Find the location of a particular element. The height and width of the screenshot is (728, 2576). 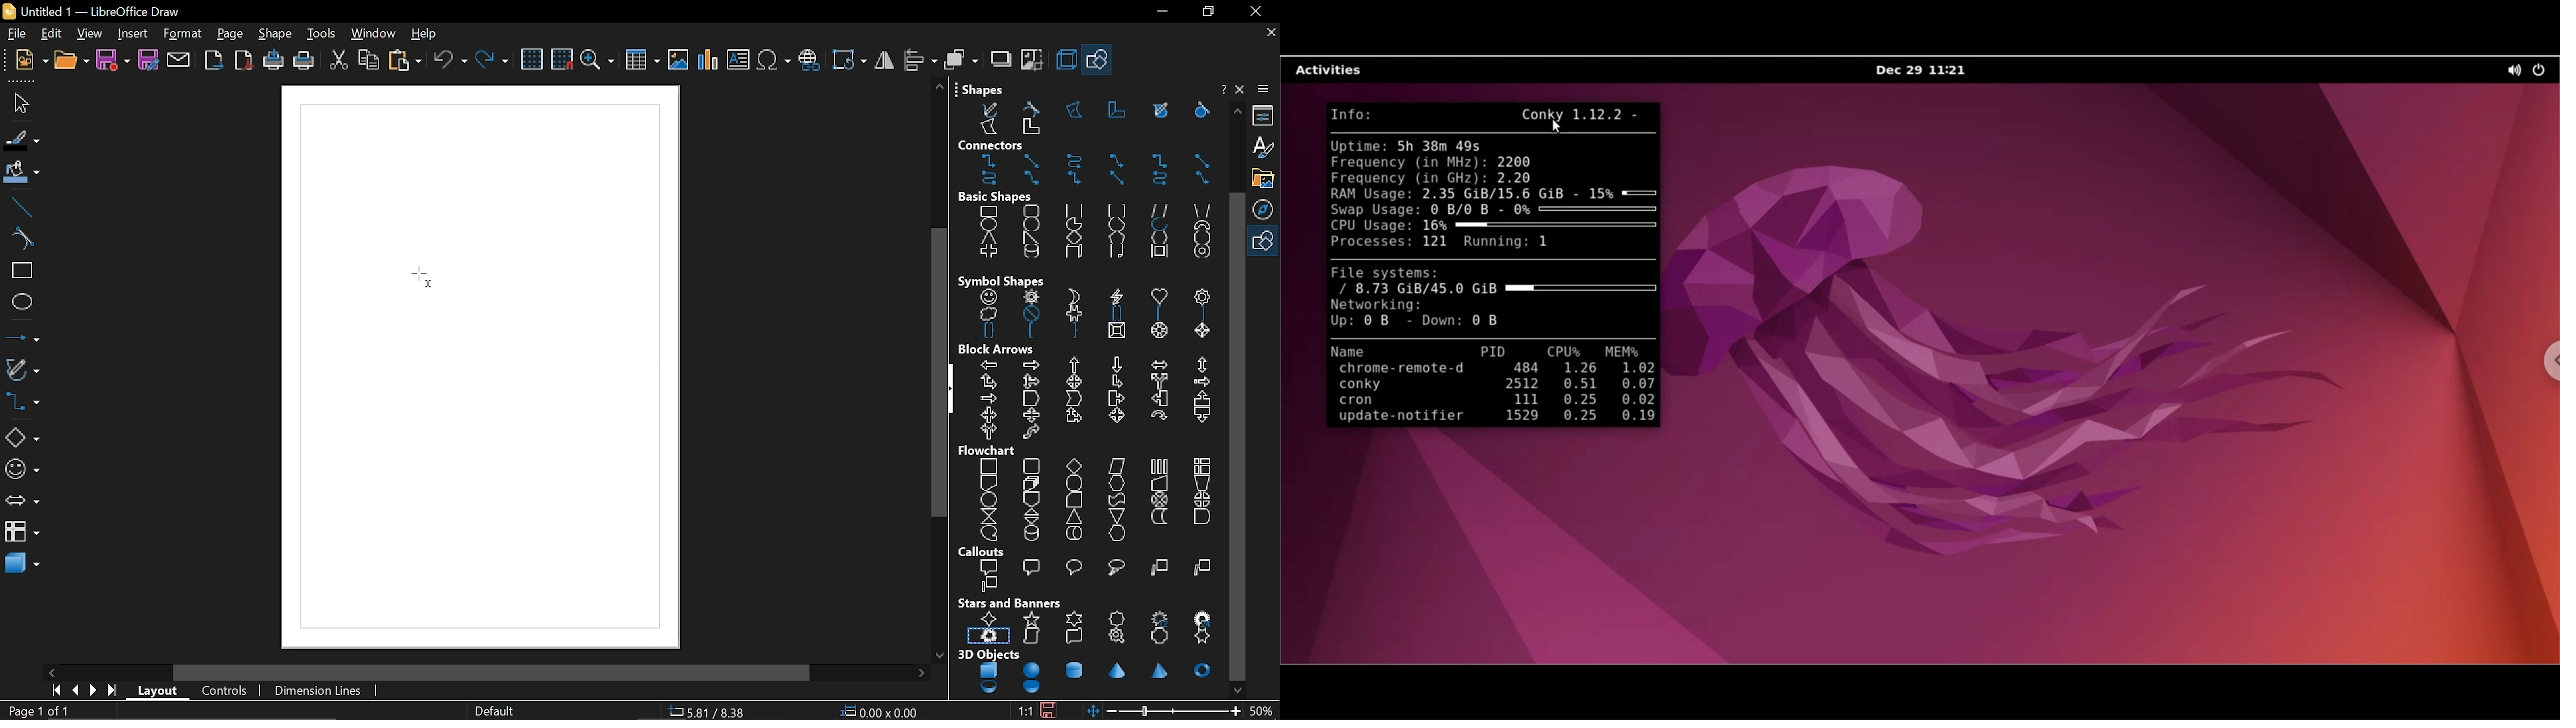

Close tab is located at coordinates (1269, 31).